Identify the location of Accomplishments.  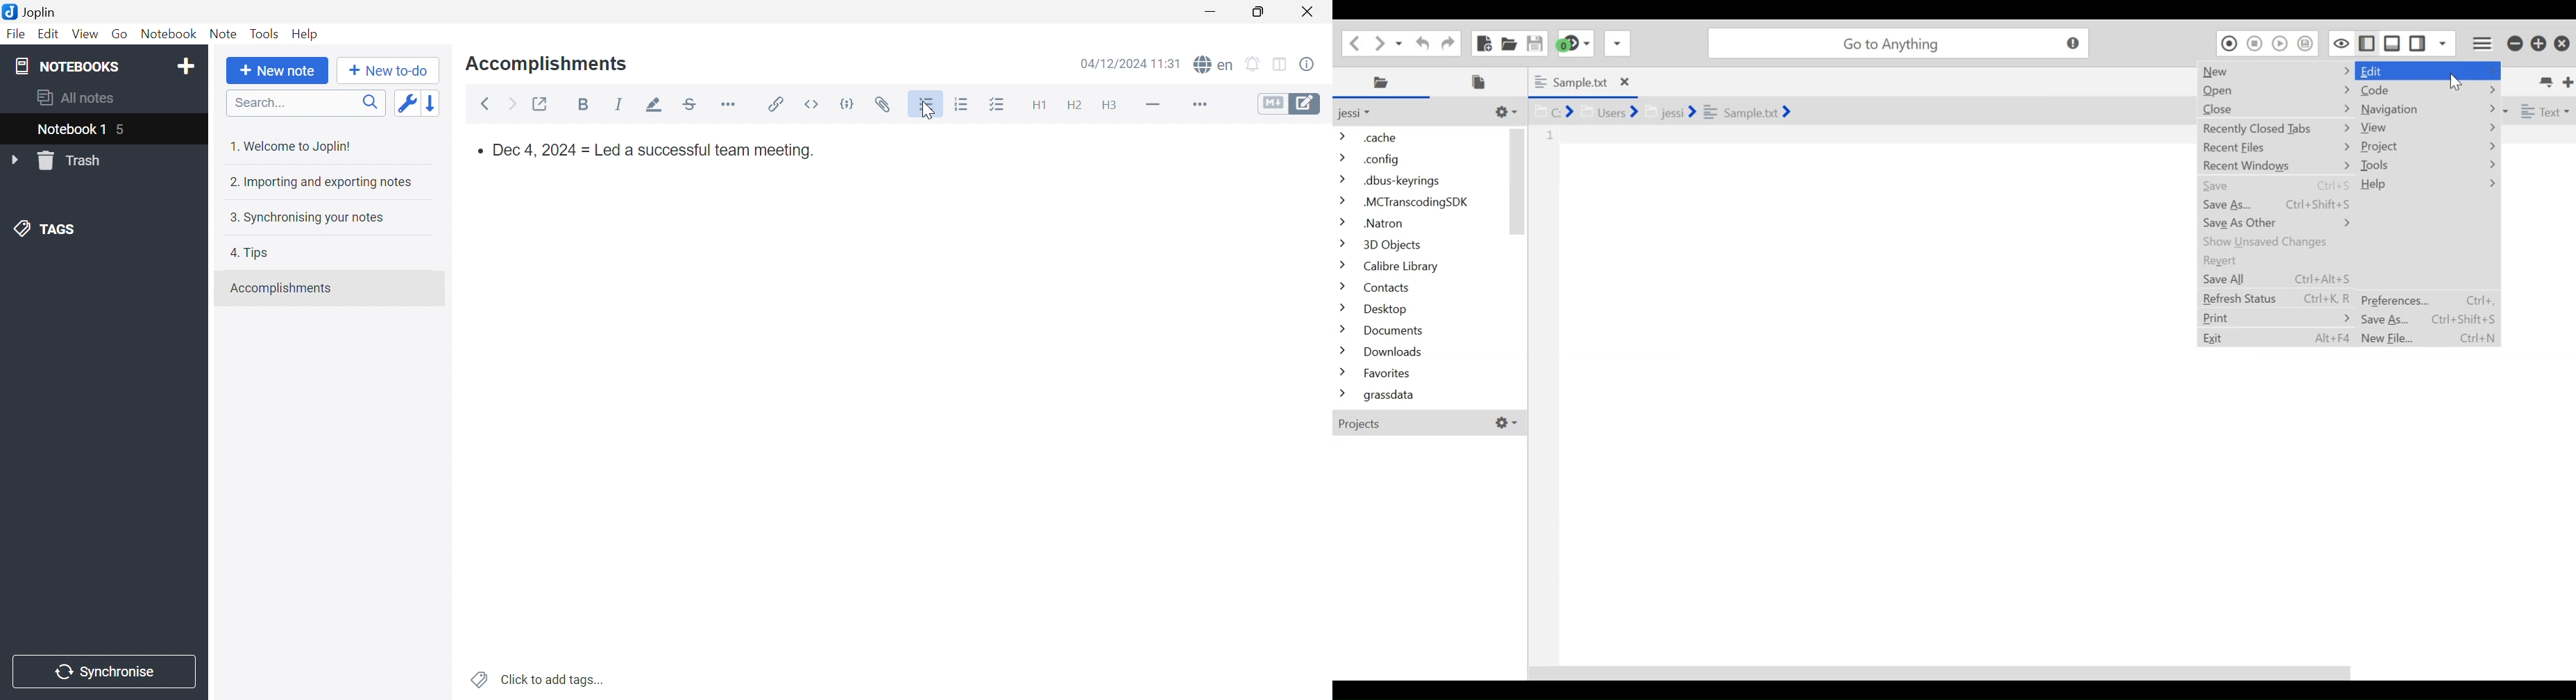
(547, 64).